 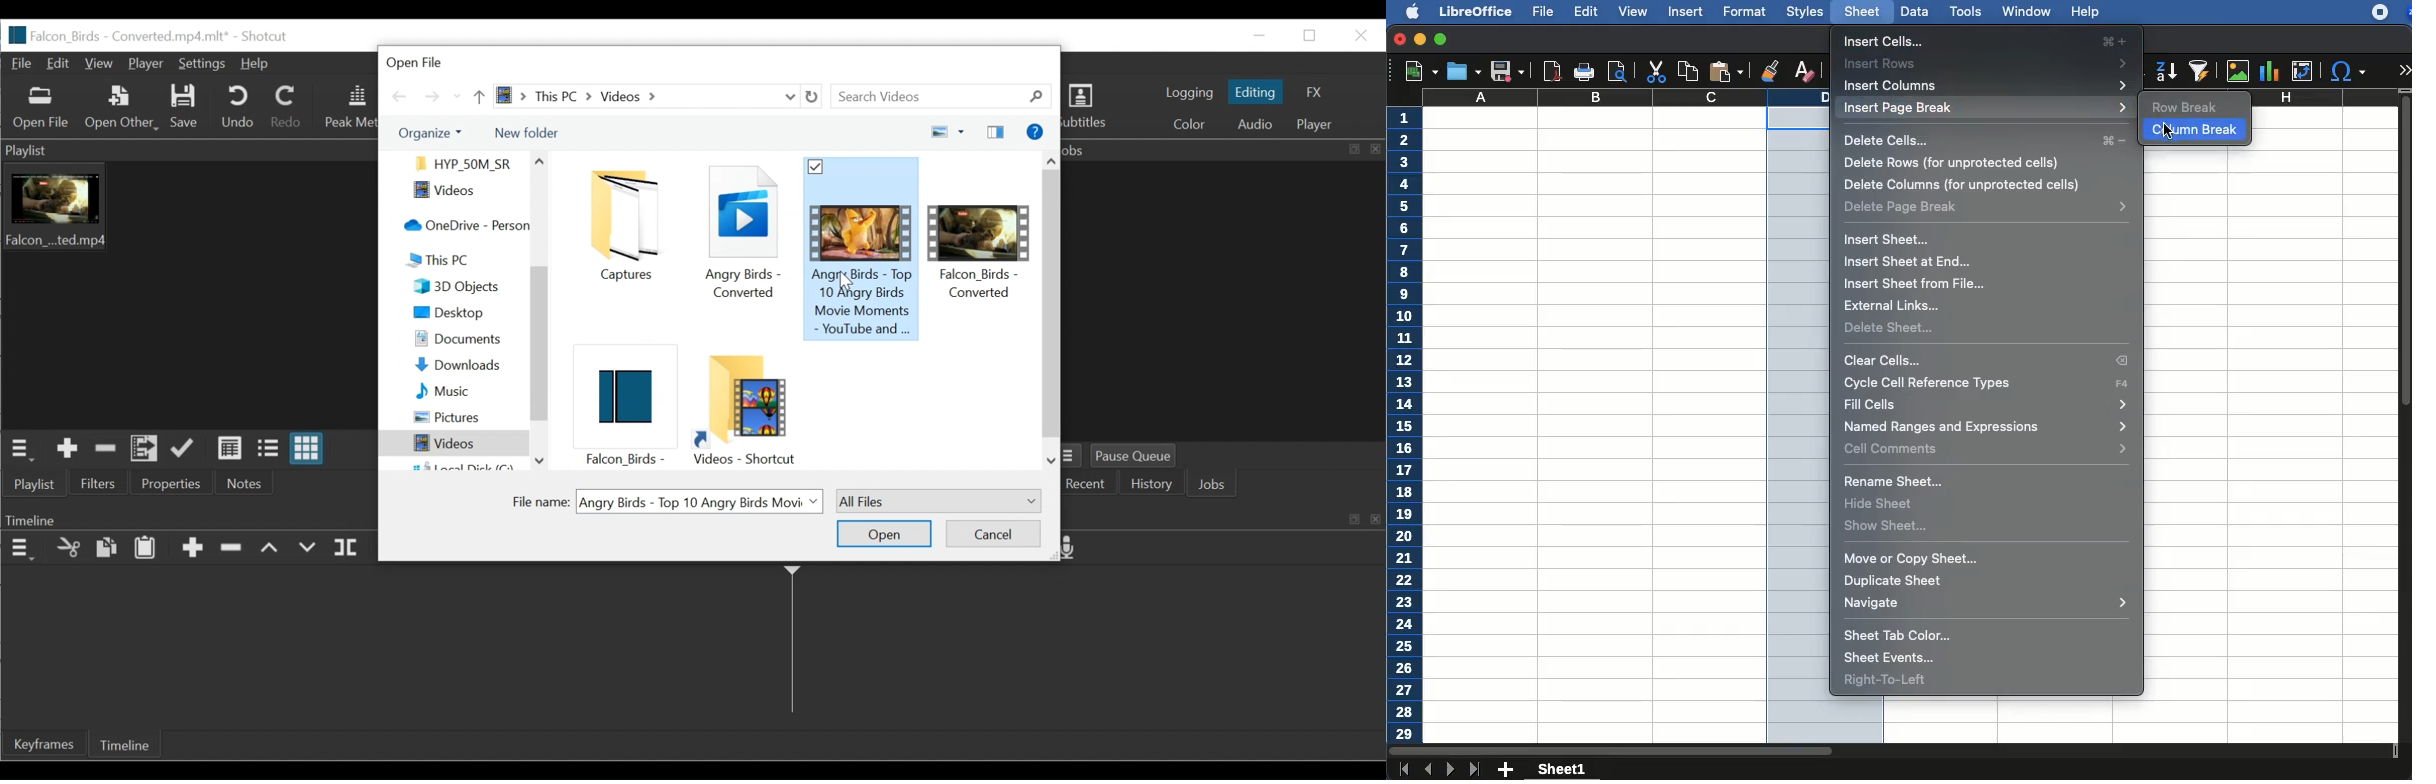 What do you see at coordinates (1769, 70) in the screenshot?
I see `clone formatting` at bounding box center [1769, 70].